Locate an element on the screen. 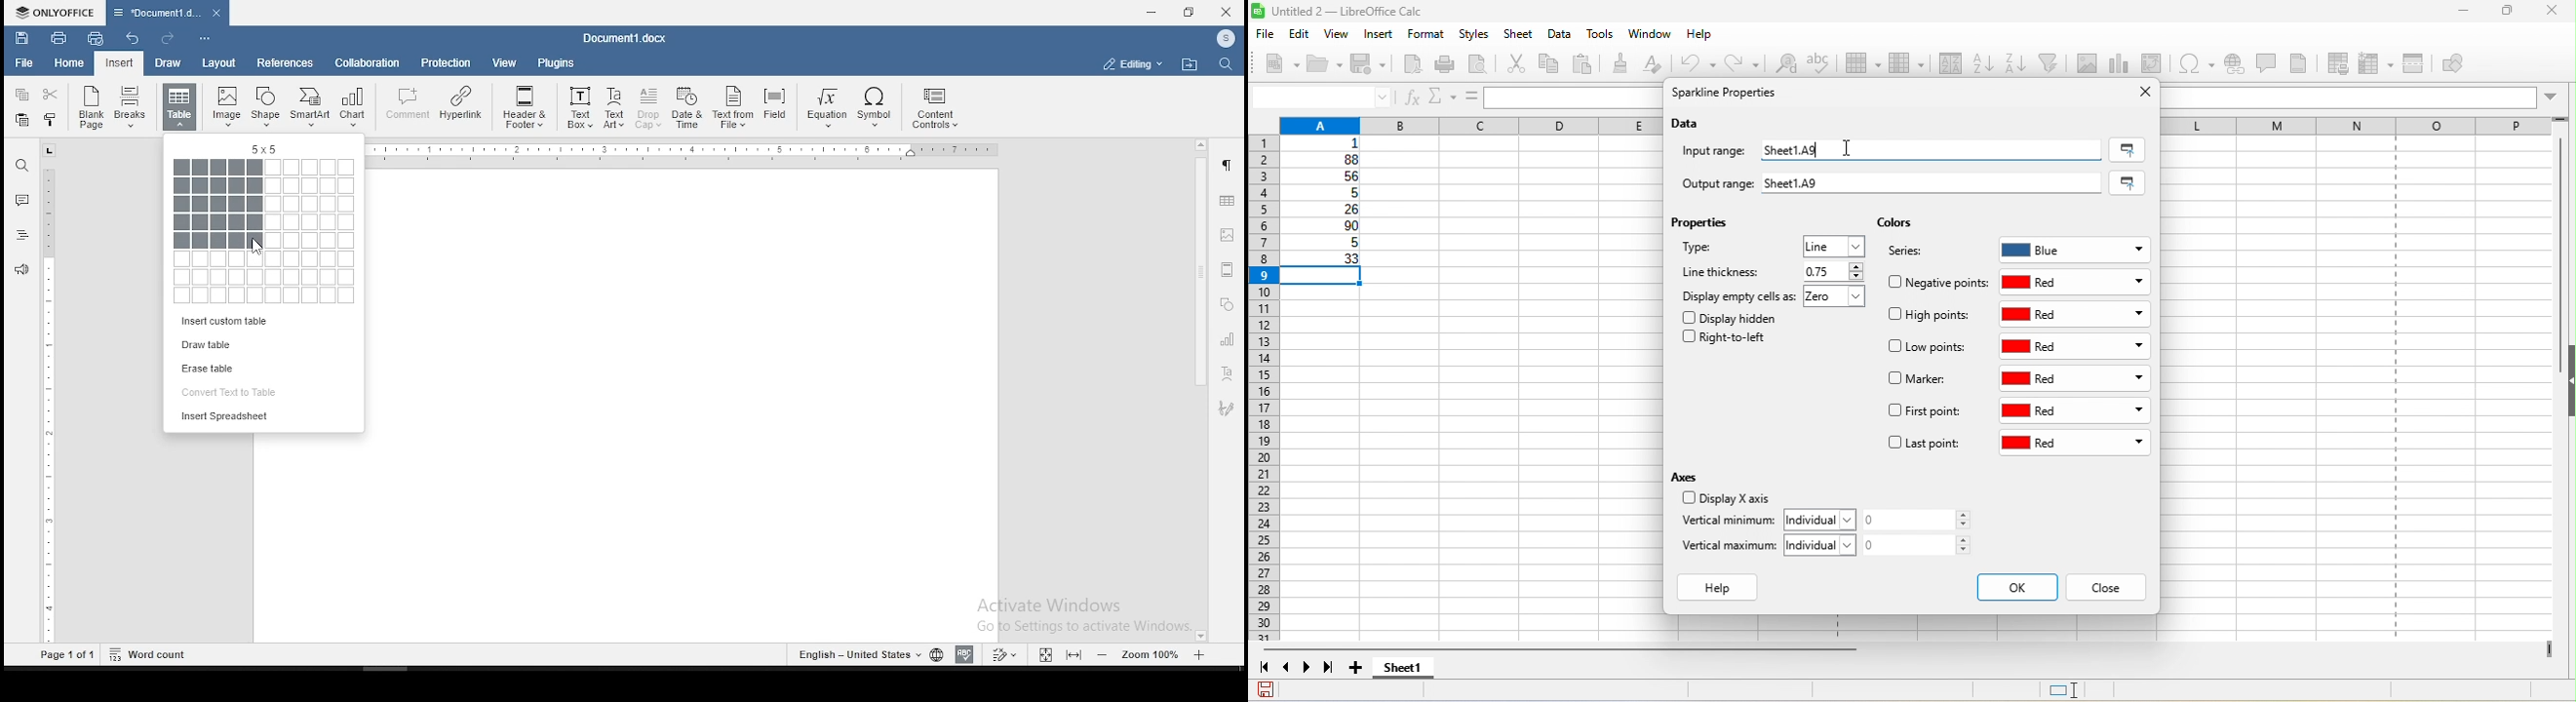 The image size is (2576, 728). close window is located at coordinates (1226, 13).